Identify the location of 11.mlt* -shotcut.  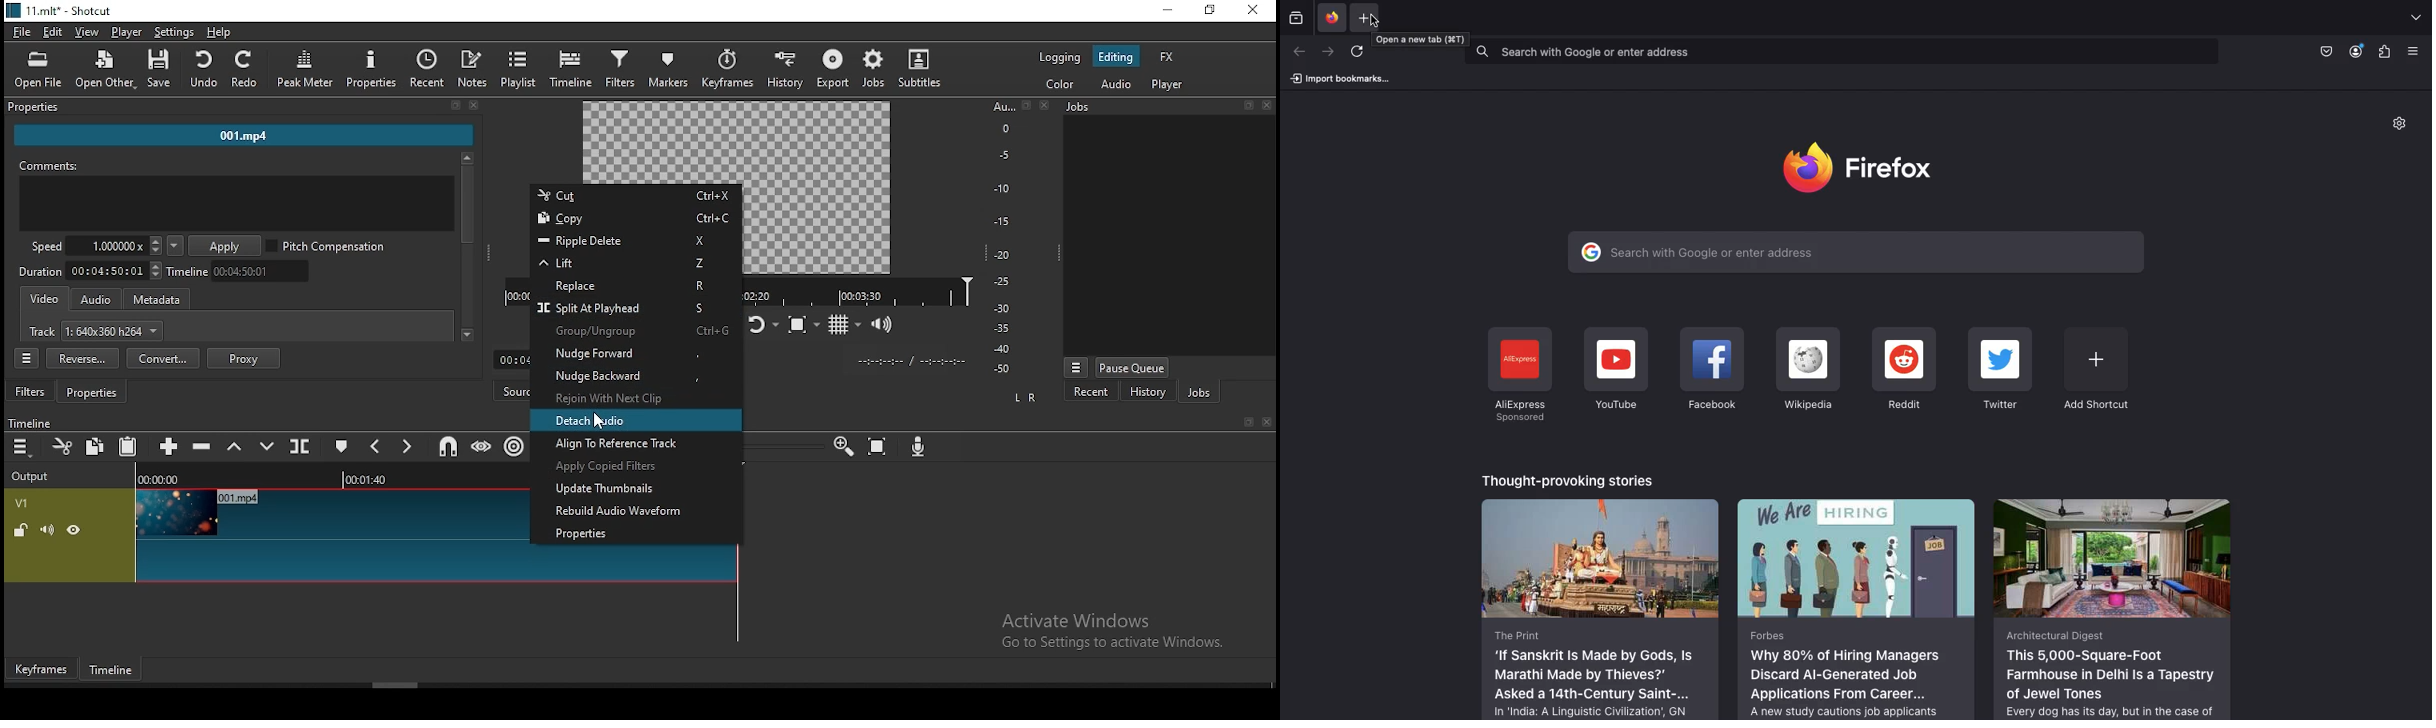
(62, 11).